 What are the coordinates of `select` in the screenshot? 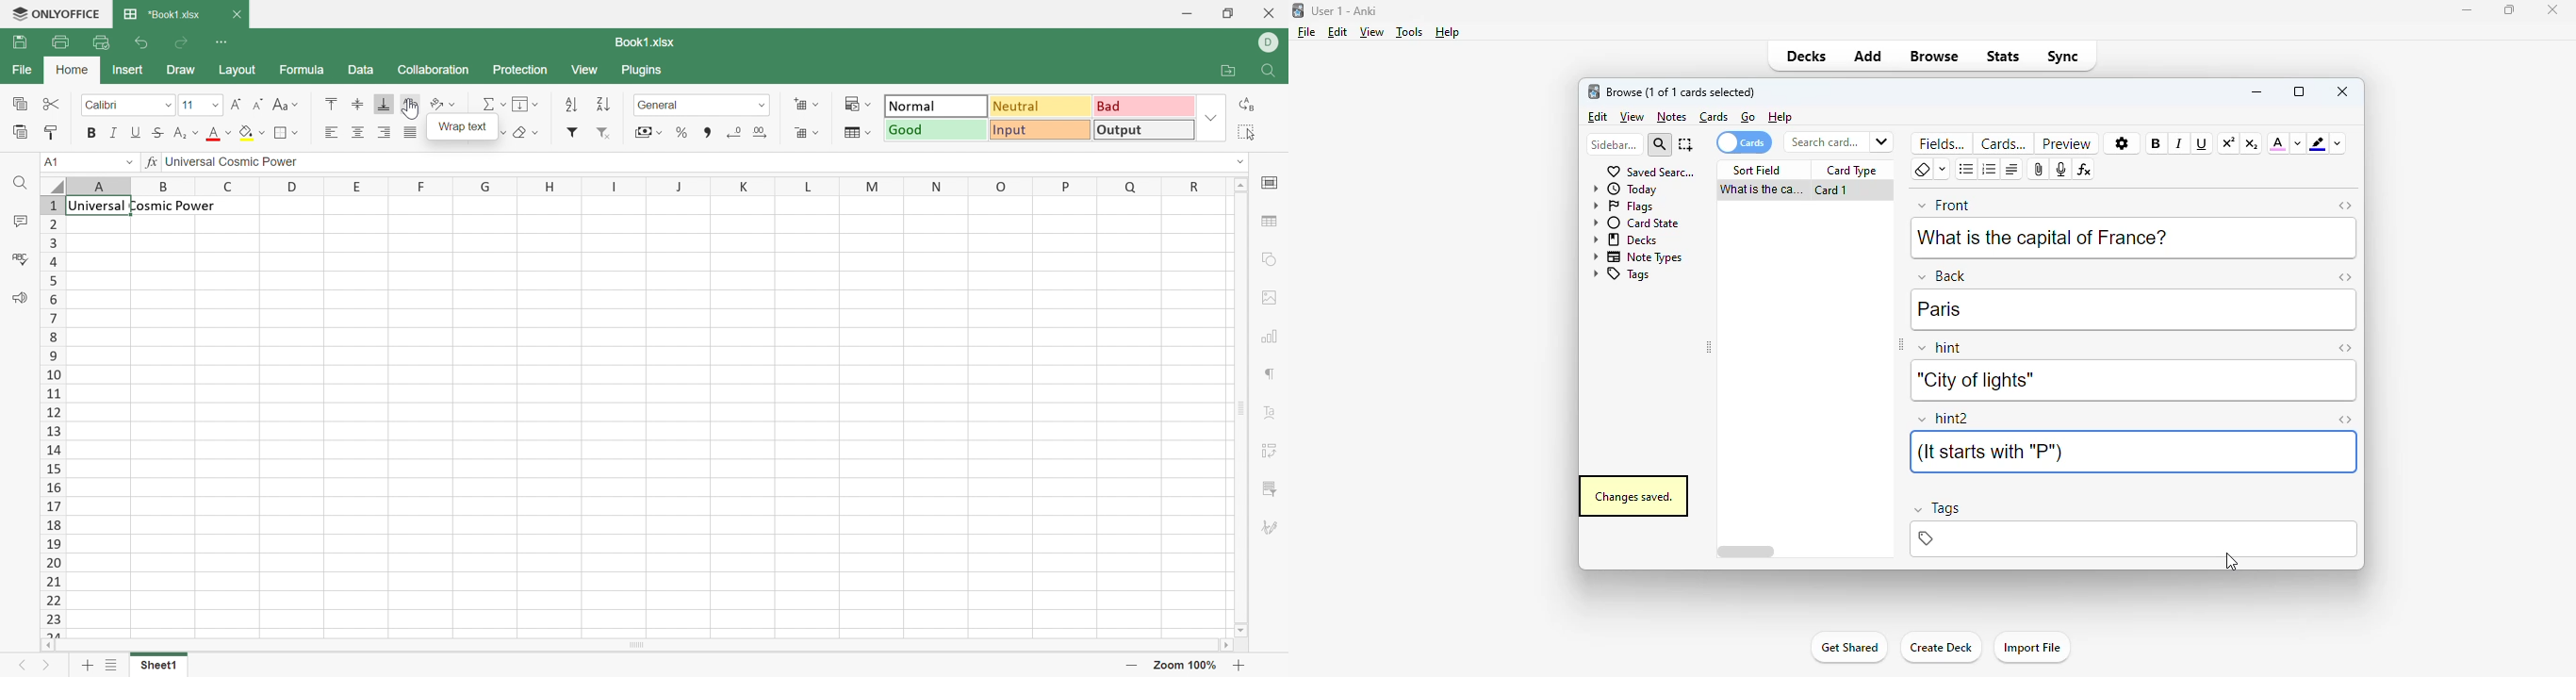 It's located at (1686, 144).